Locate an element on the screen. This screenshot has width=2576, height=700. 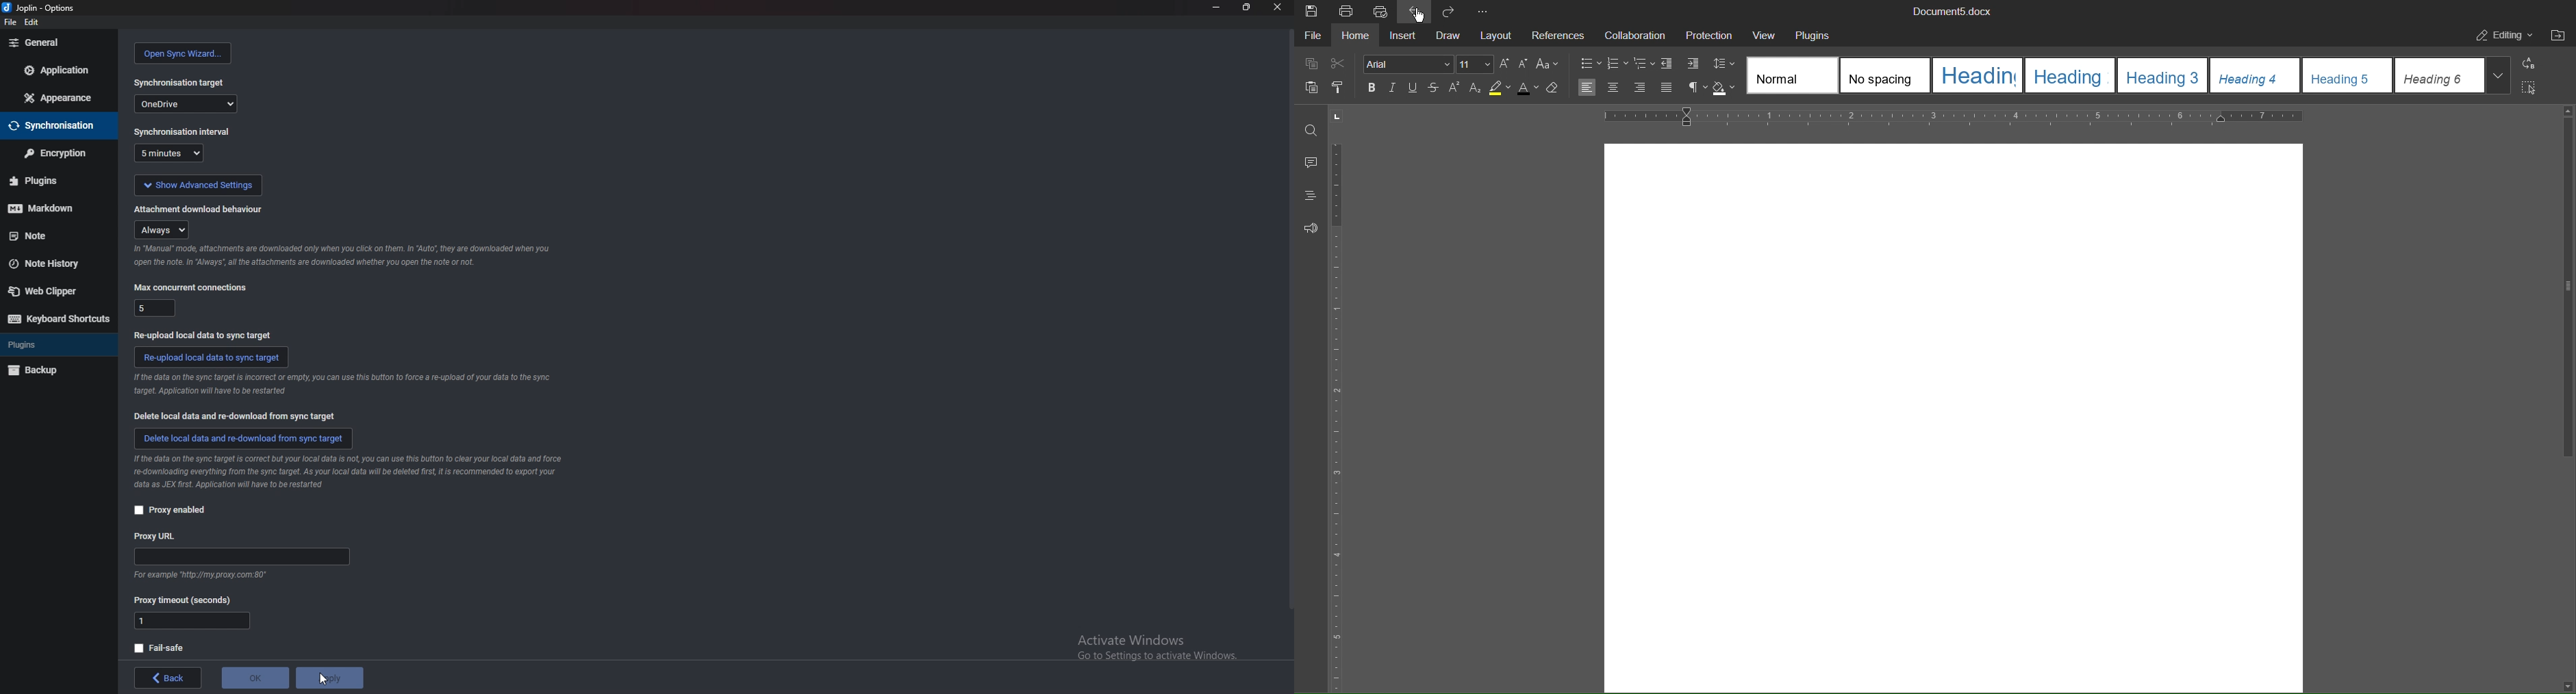
Home is located at coordinates (1358, 36).